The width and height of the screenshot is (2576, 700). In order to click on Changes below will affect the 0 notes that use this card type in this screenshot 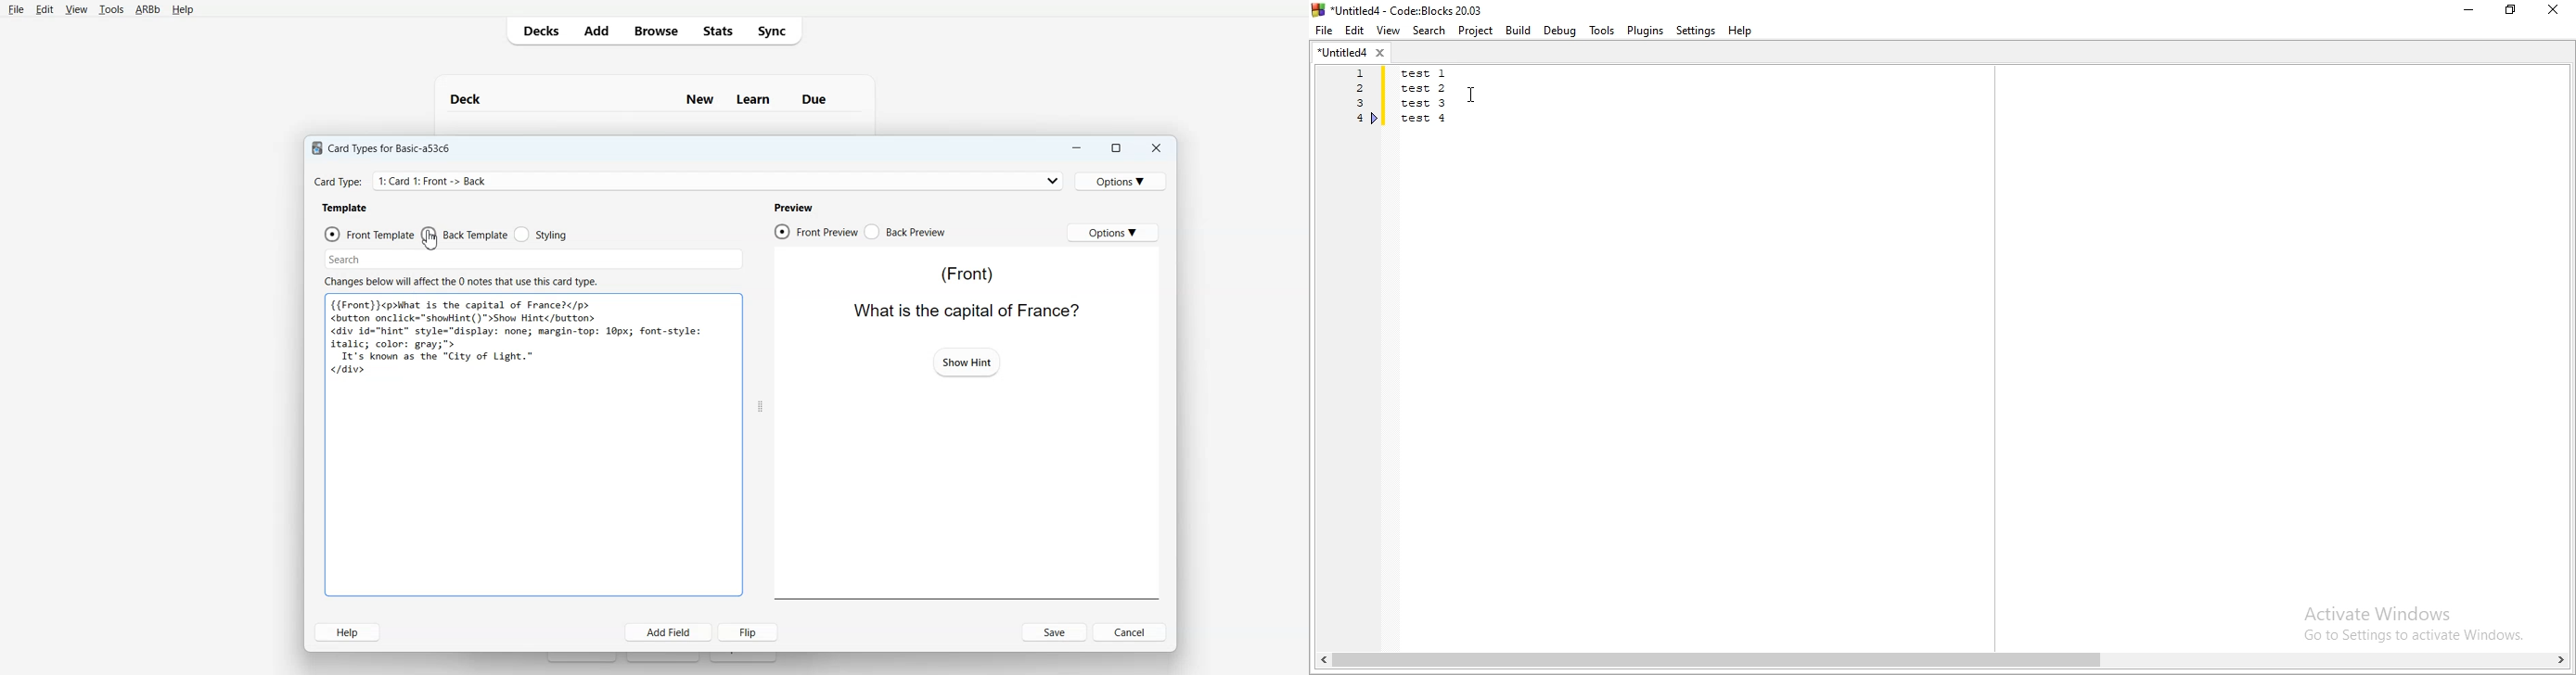, I will do `click(467, 282)`.